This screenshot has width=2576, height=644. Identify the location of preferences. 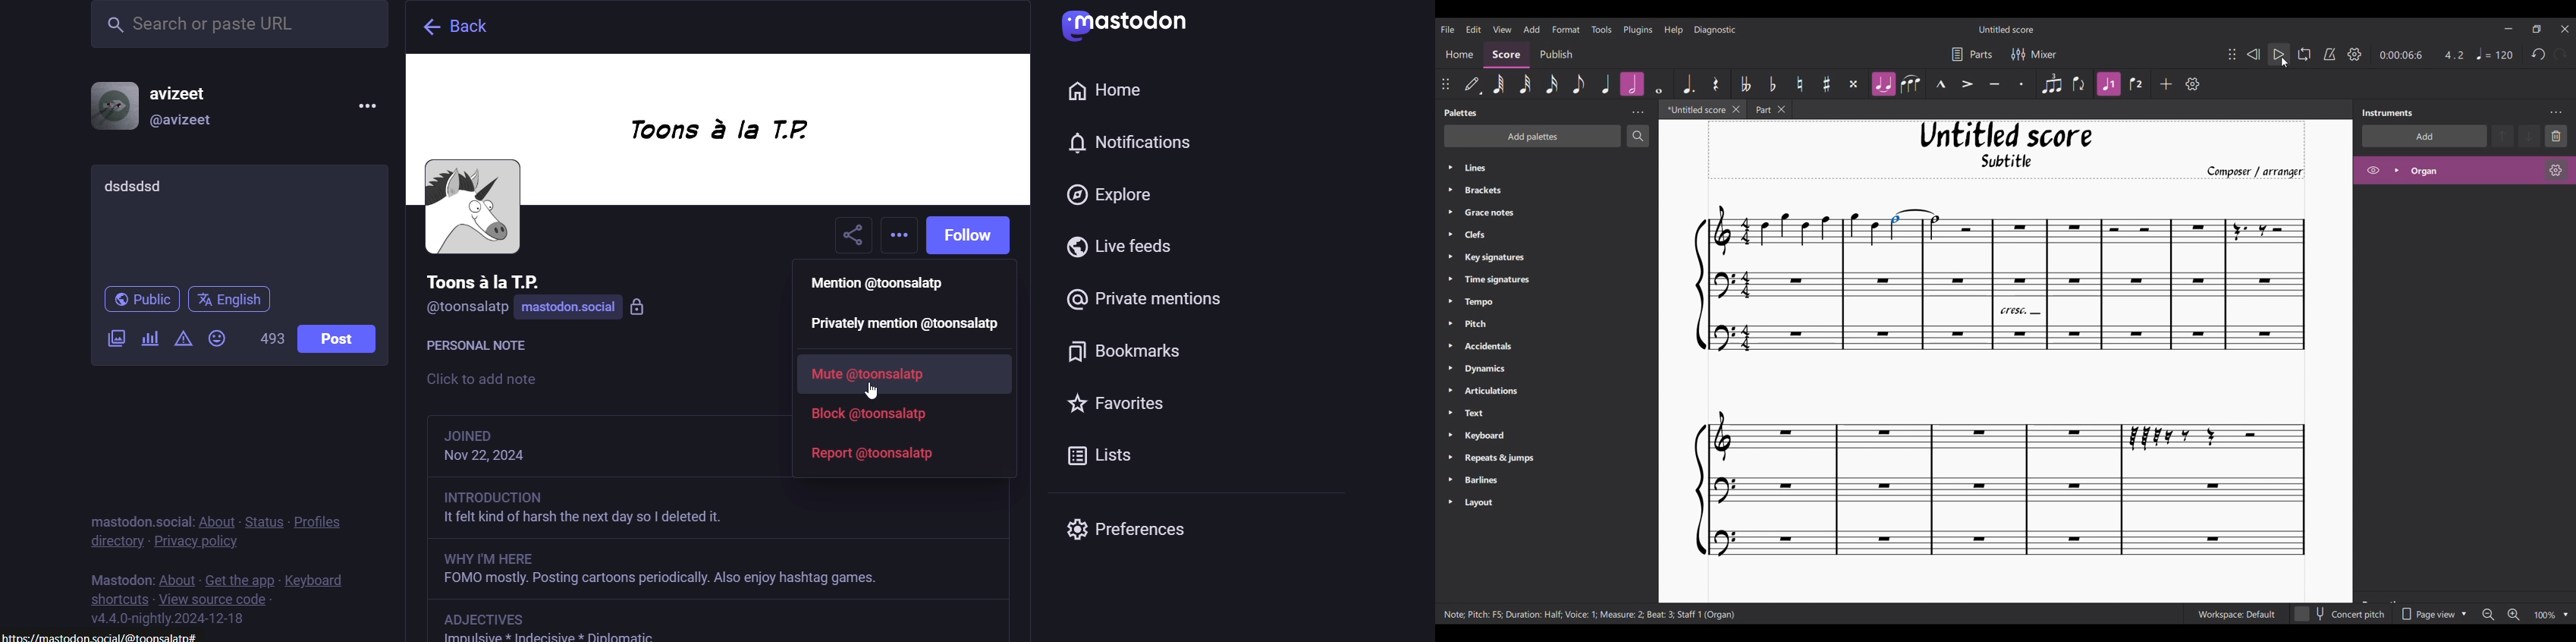
(1127, 527).